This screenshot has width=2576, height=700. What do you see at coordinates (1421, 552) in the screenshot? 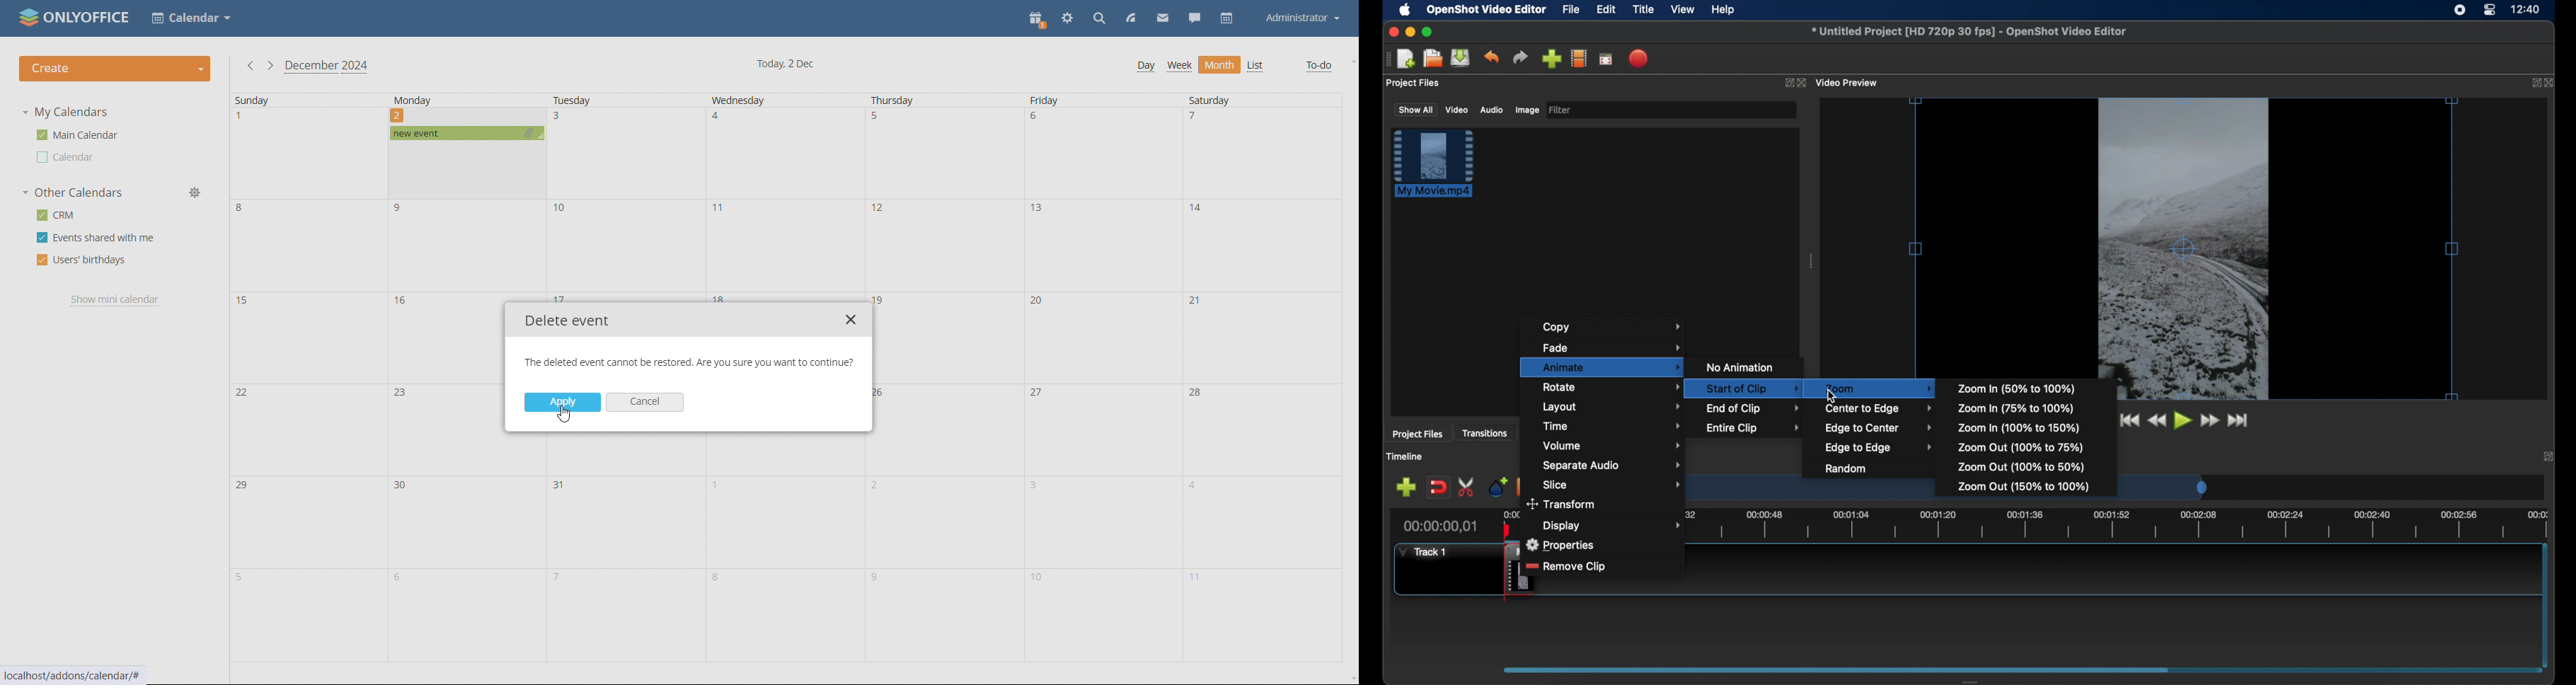
I see `track 1` at bounding box center [1421, 552].